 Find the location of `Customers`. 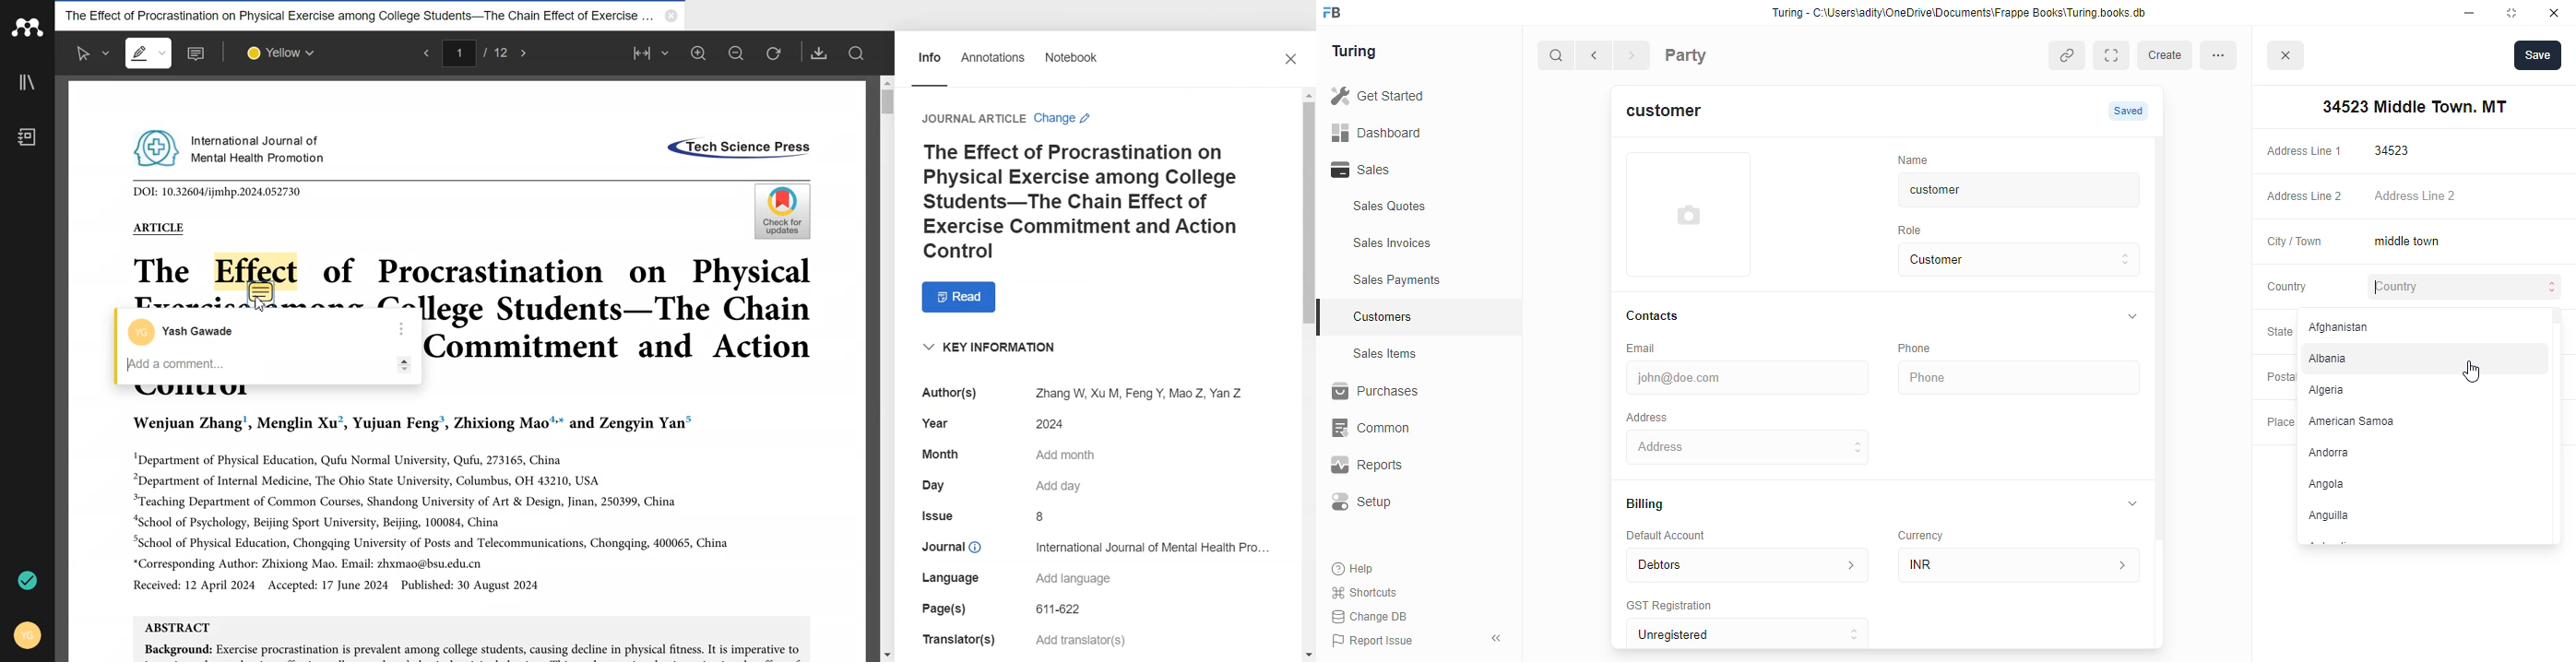

Customers is located at coordinates (1430, 314).